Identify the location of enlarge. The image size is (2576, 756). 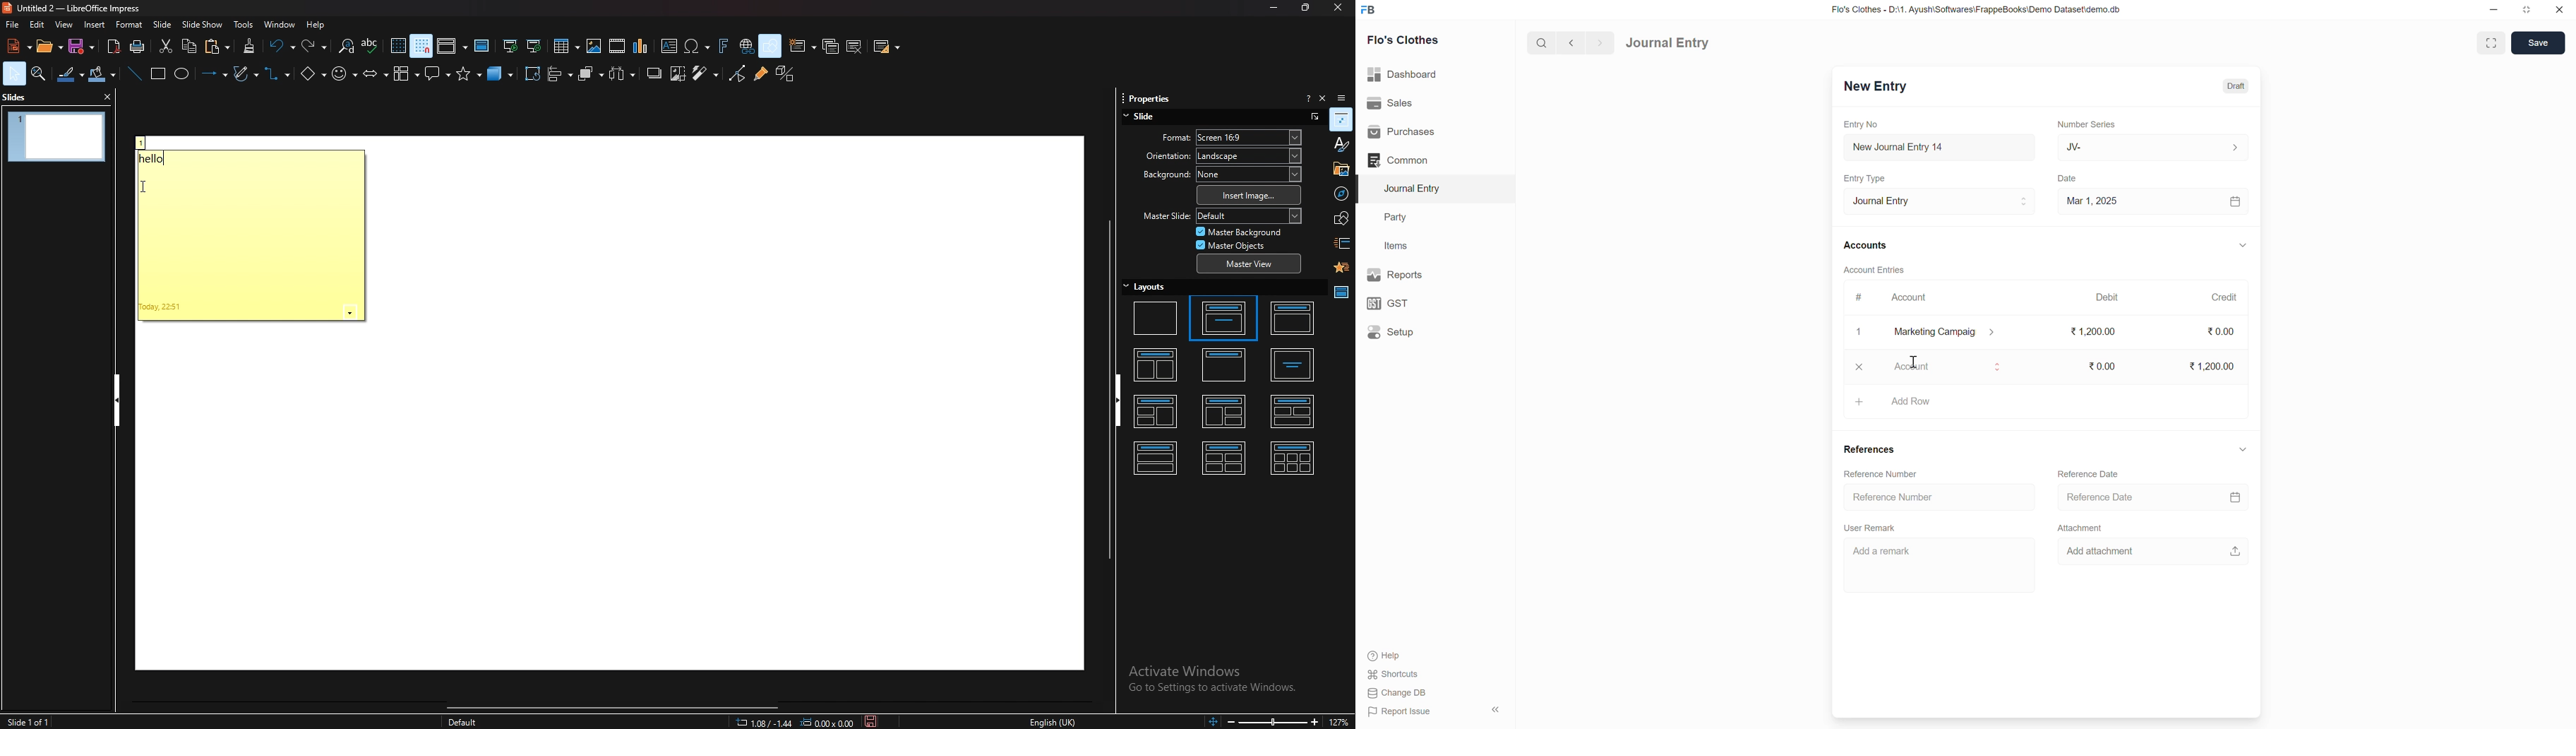
(2493, 42).